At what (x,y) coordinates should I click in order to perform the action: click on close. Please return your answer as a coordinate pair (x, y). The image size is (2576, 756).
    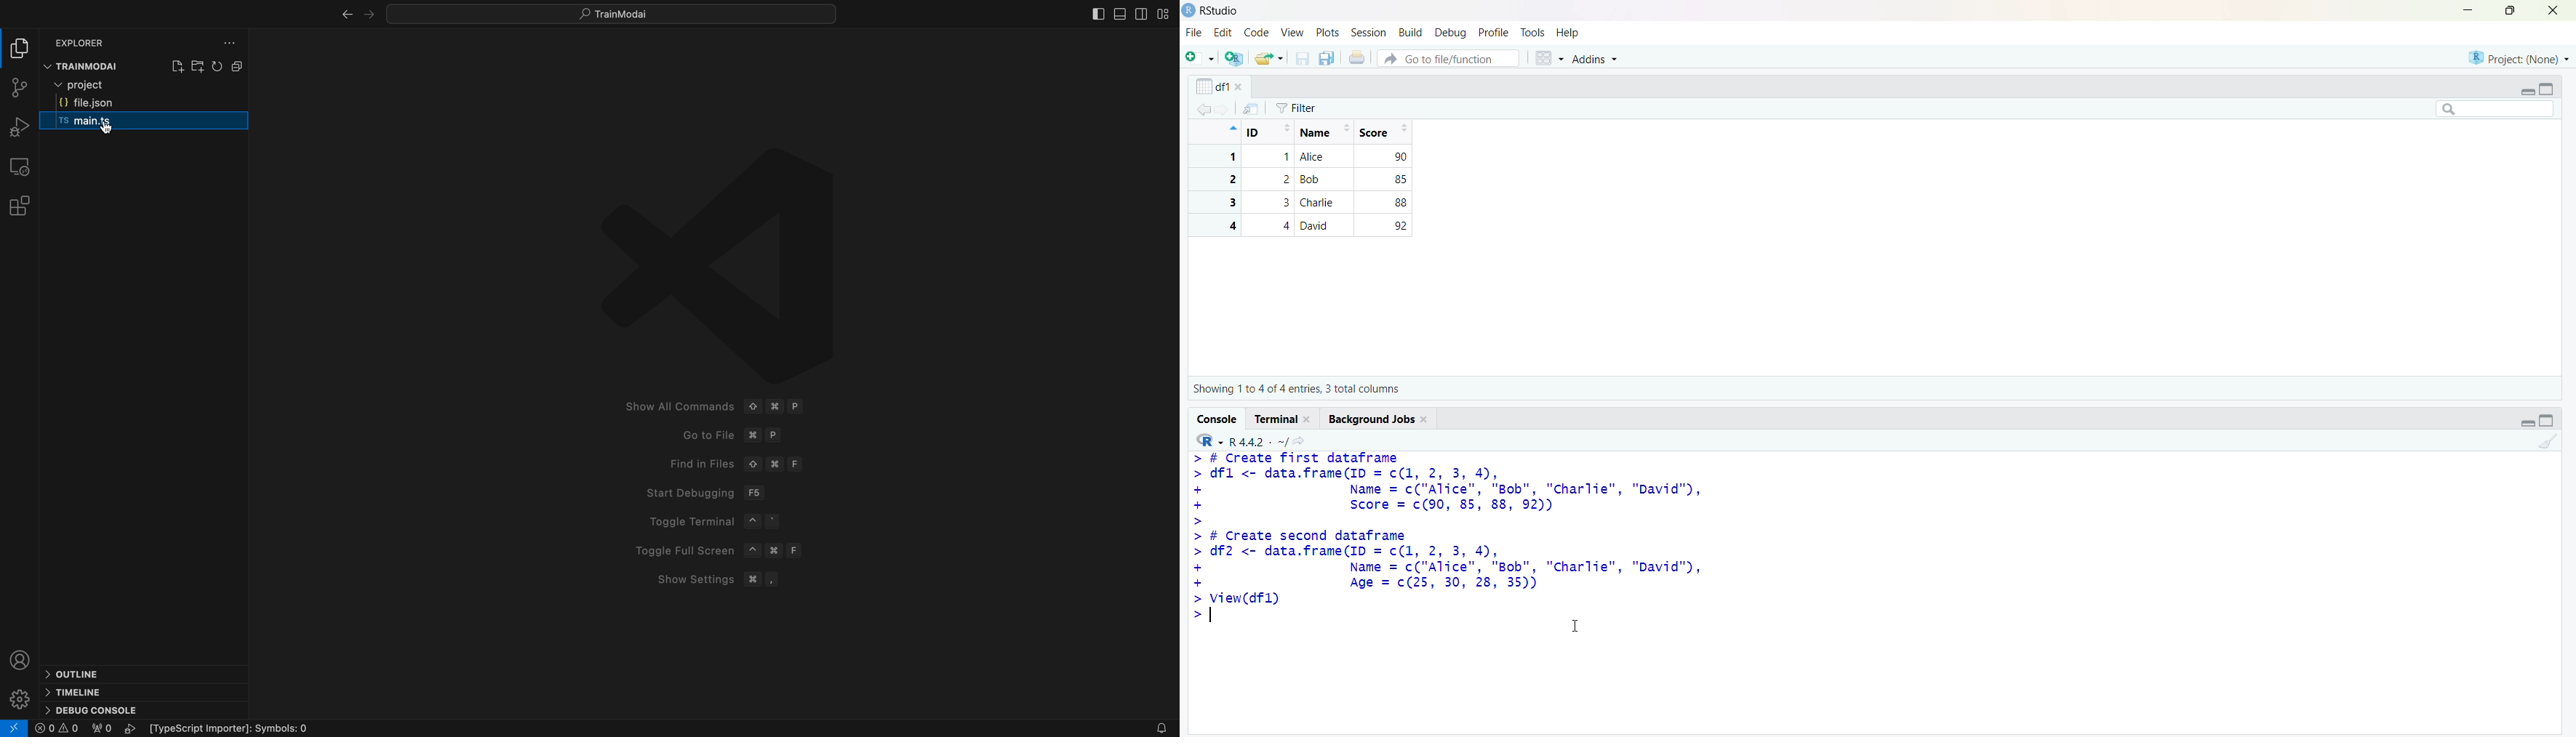
    Looking at the image, I should click on (1309, 419).